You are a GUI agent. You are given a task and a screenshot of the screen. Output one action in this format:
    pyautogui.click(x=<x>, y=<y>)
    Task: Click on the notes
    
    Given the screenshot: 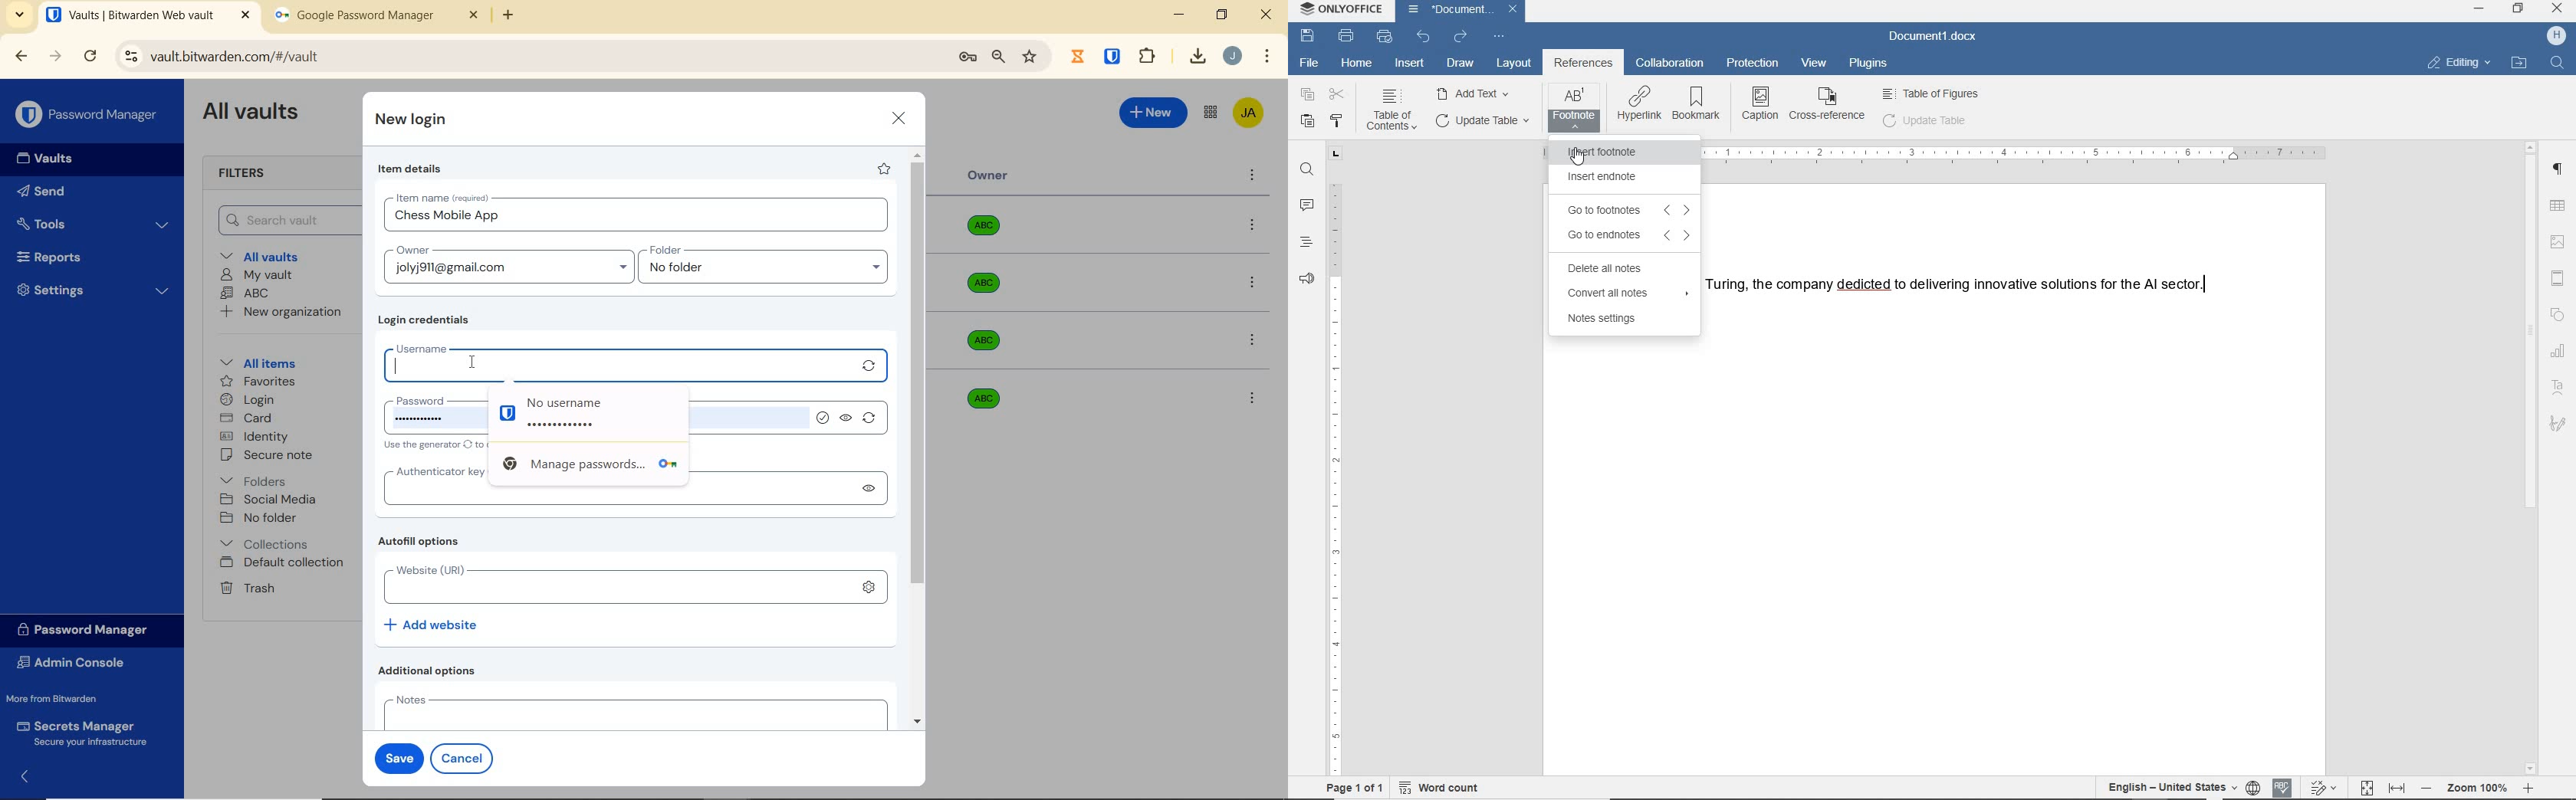 What is the action you would take?
    pyautogui.click(x=632, y=711)
    